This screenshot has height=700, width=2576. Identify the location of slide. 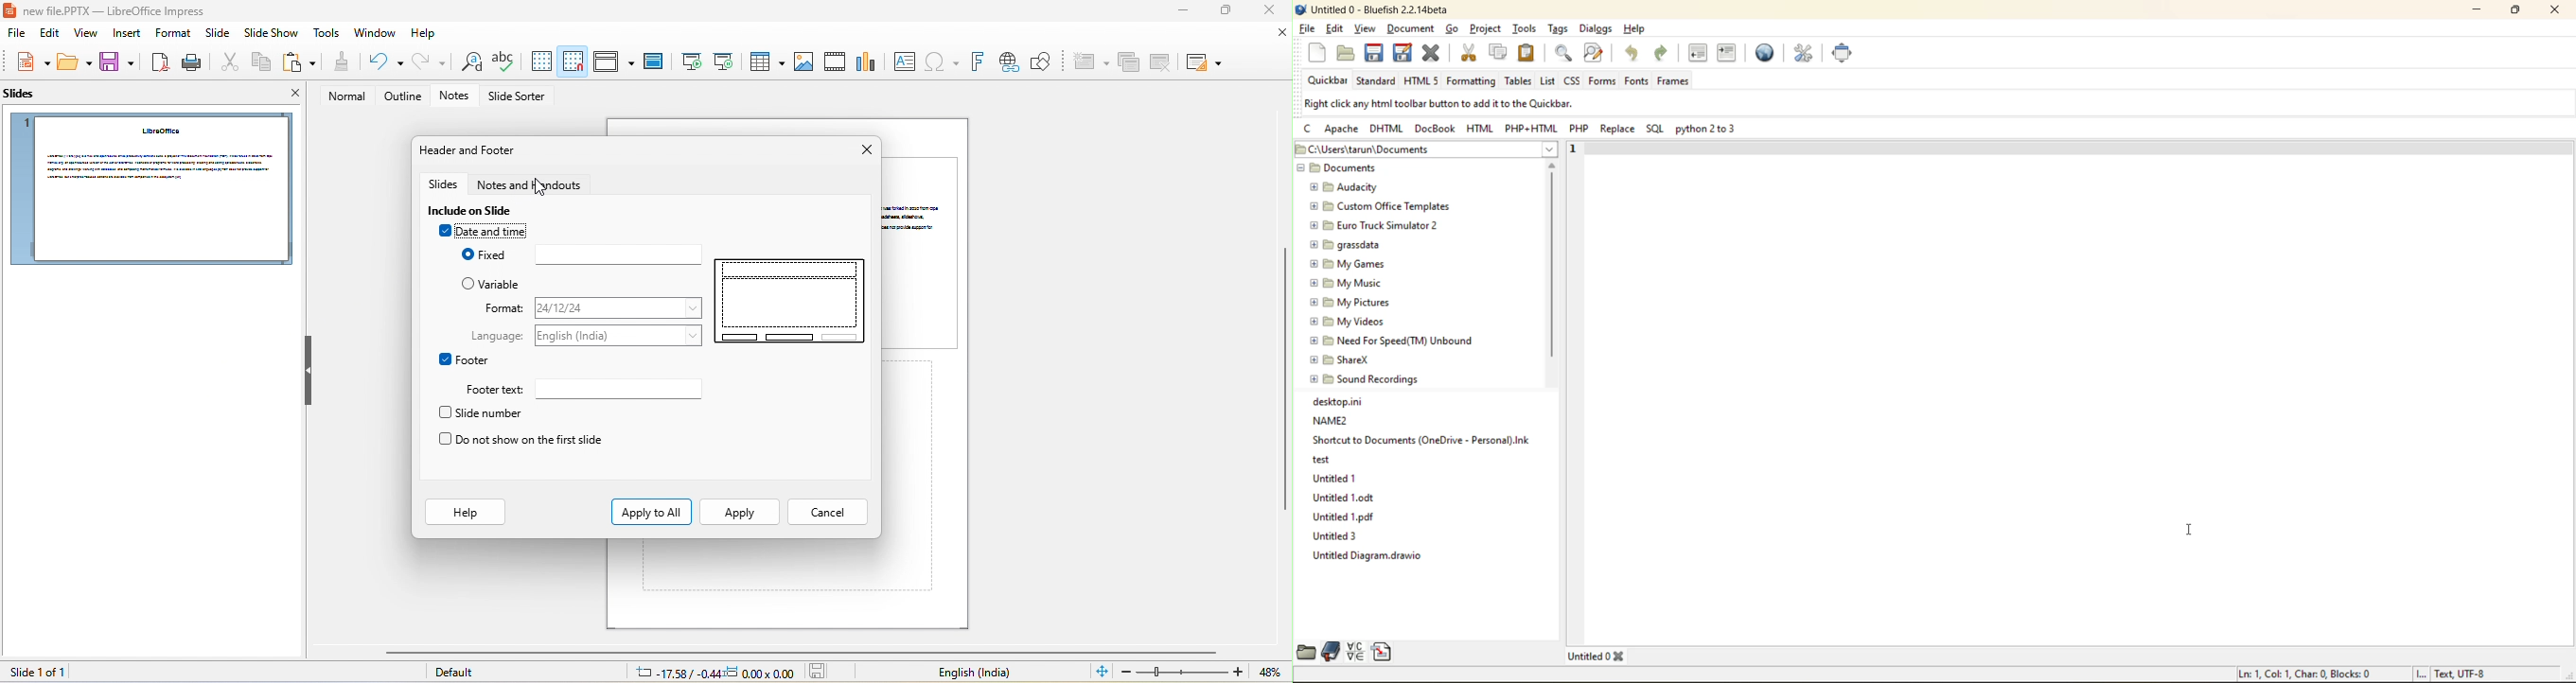
(217, 36).